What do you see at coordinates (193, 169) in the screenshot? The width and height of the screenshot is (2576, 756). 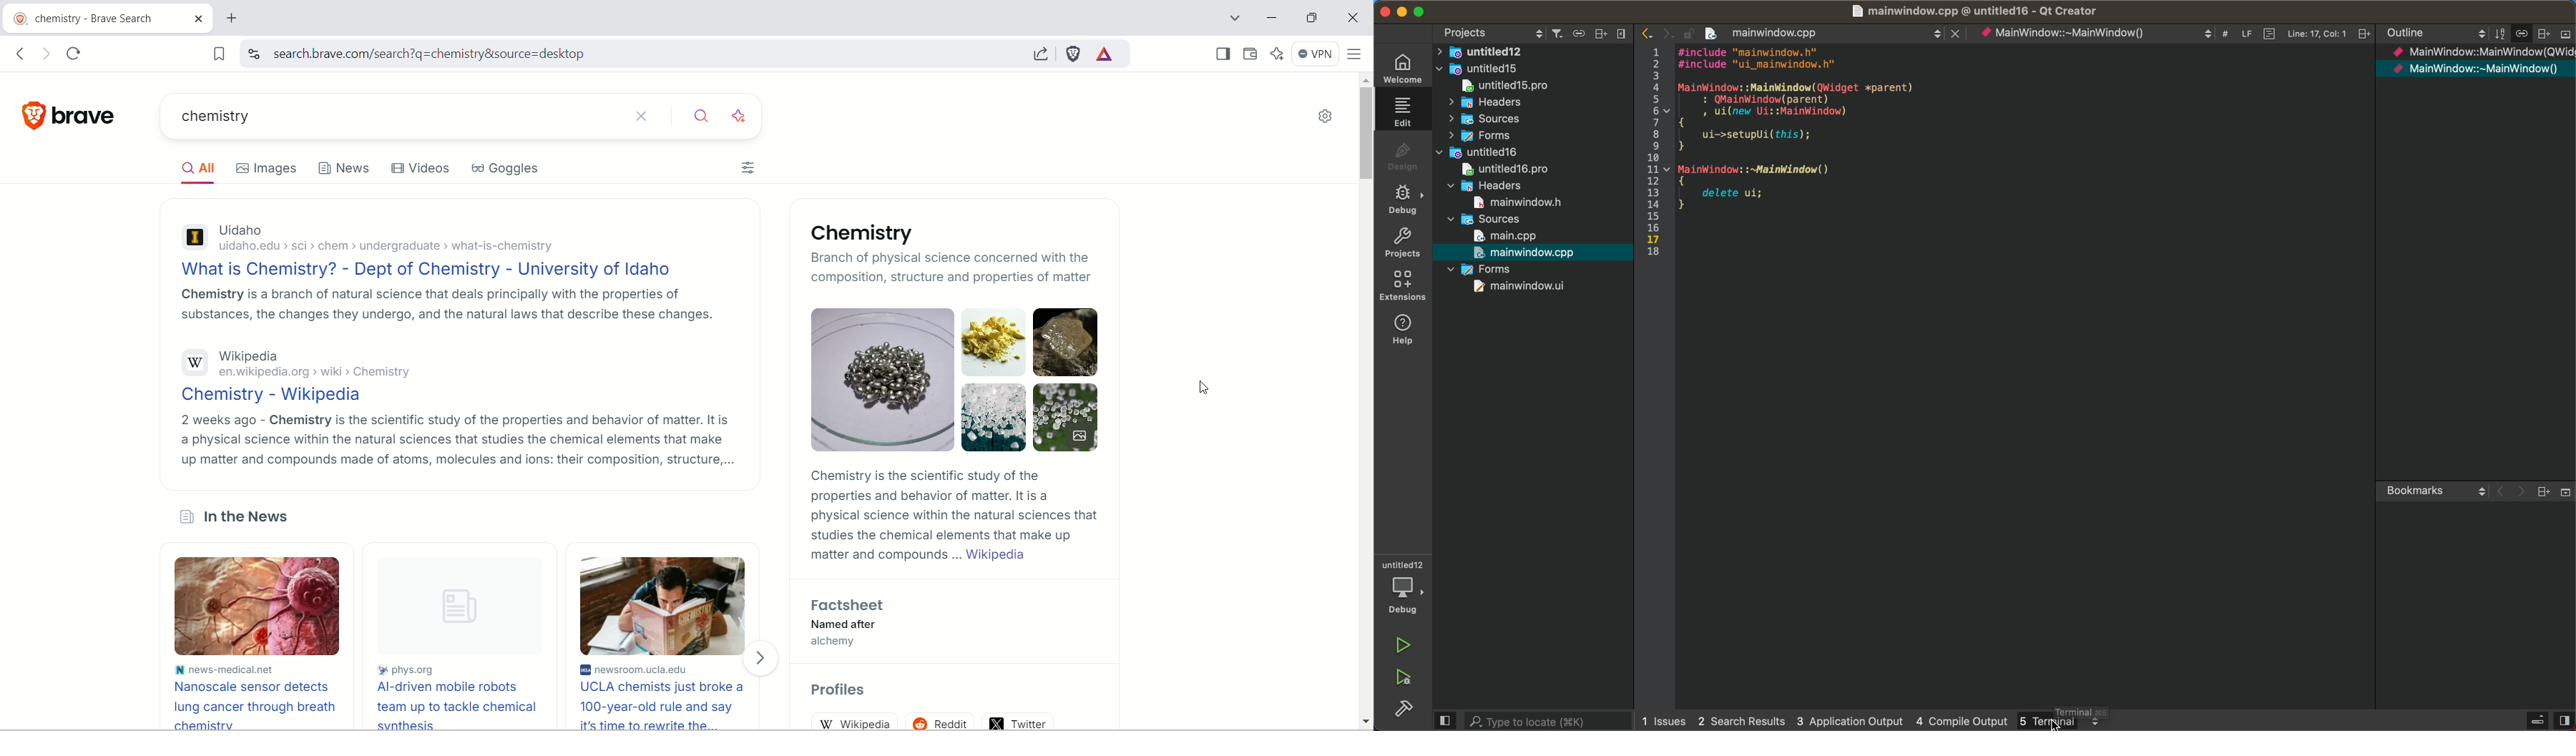 I see `All` at bounding box center [193, 169].